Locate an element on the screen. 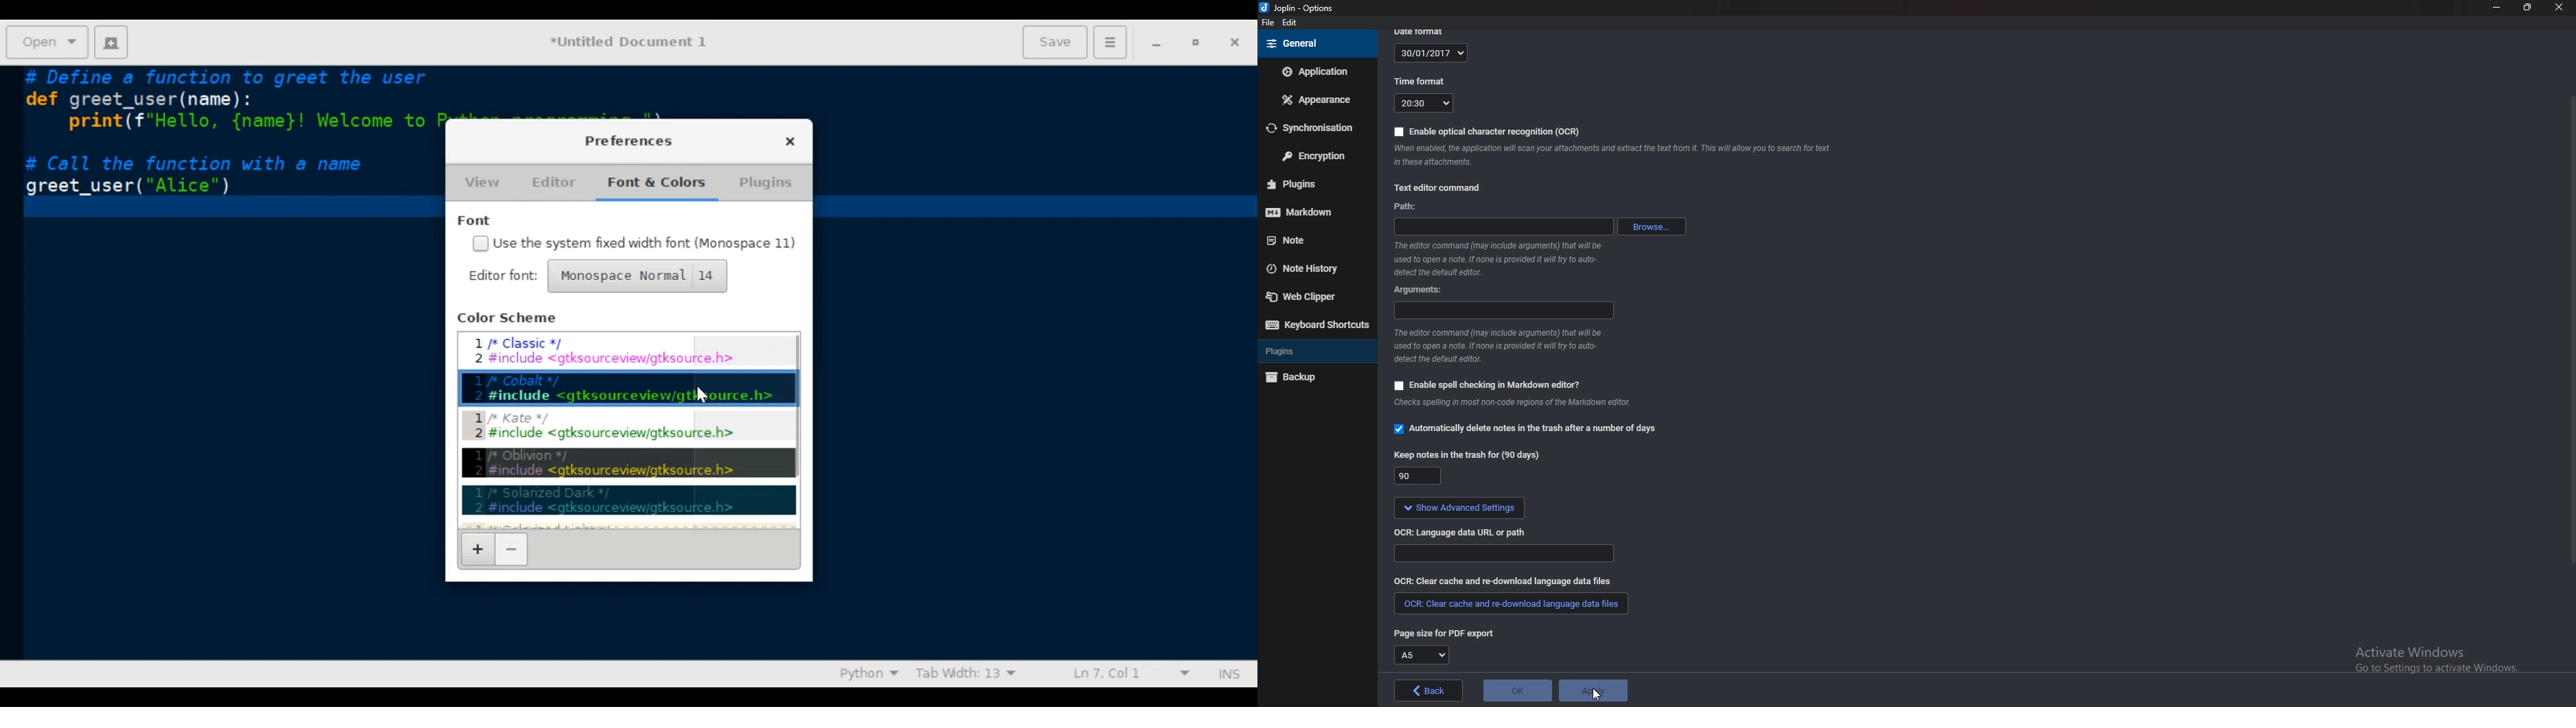 This screenshot has width=2576, height=728. Plugins is located at coordinates (1308, 351).